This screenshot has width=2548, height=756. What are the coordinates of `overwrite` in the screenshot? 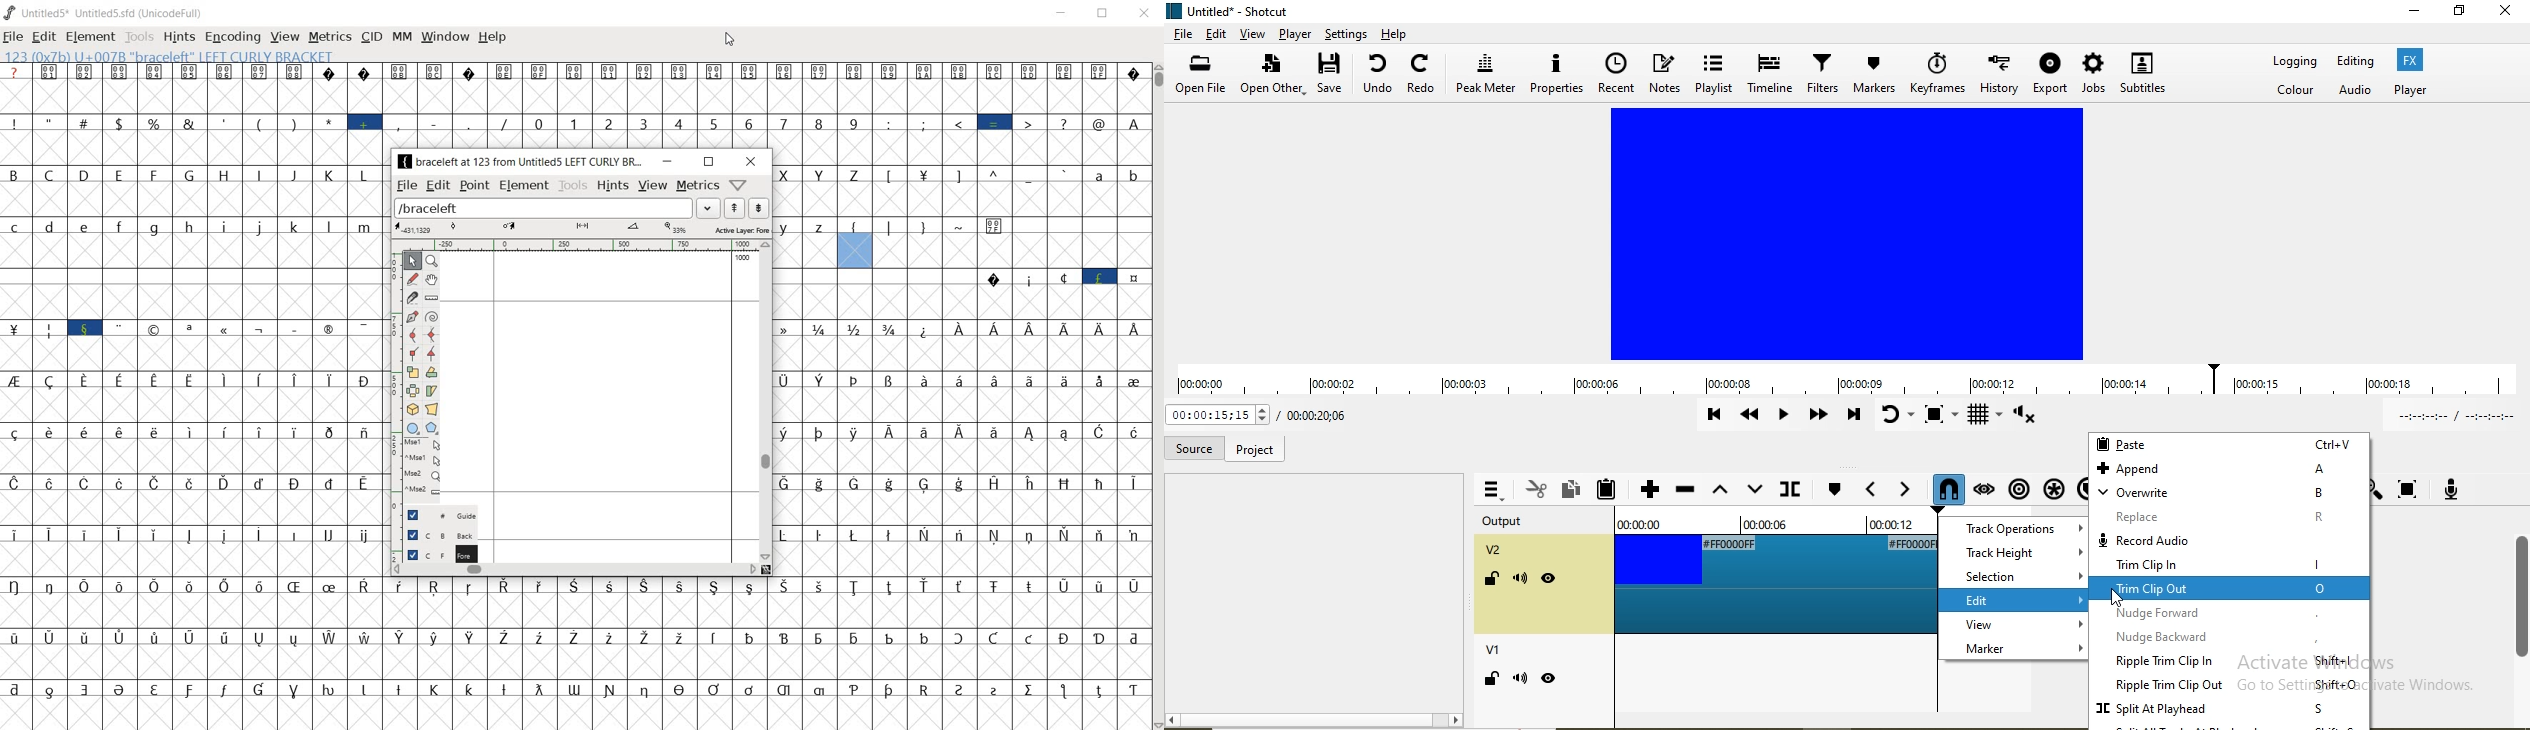 It's located at (2224, 493).